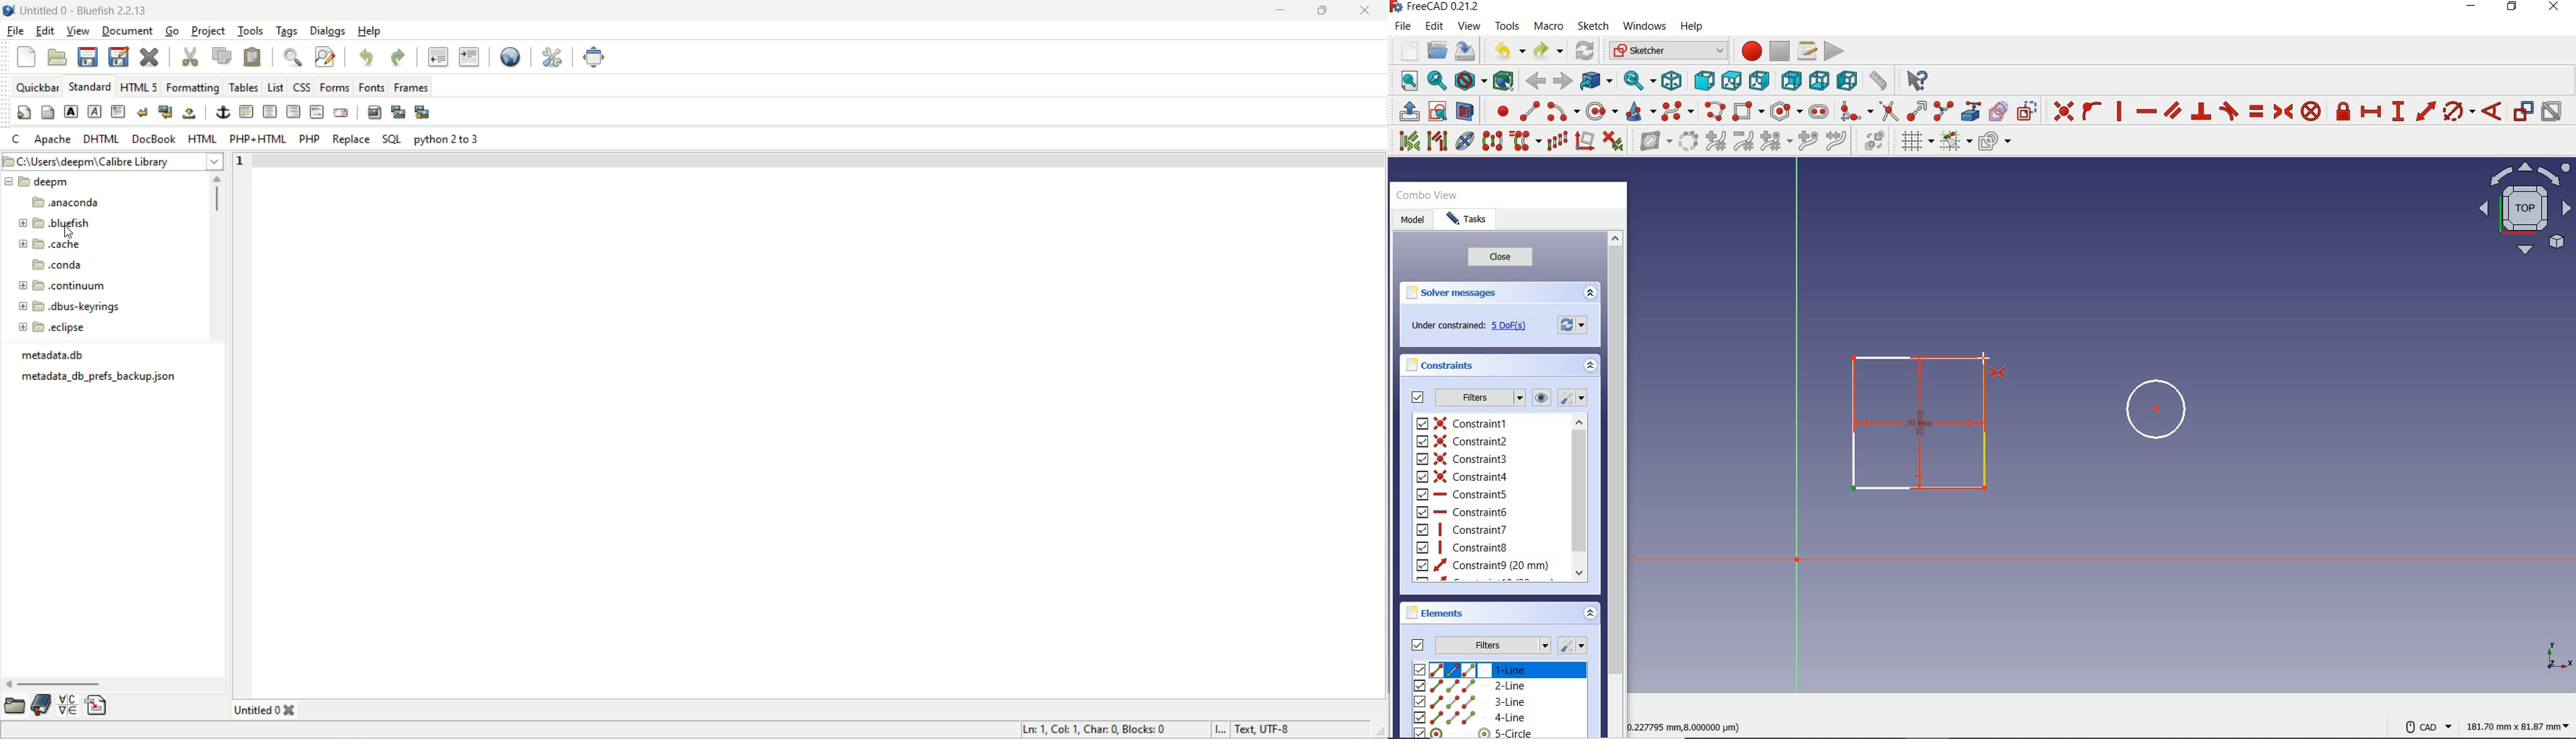 The image size is (2576, 756). Describe the element at coordinates (1495, 643) in the screenshot. I see `Filters` at that location.